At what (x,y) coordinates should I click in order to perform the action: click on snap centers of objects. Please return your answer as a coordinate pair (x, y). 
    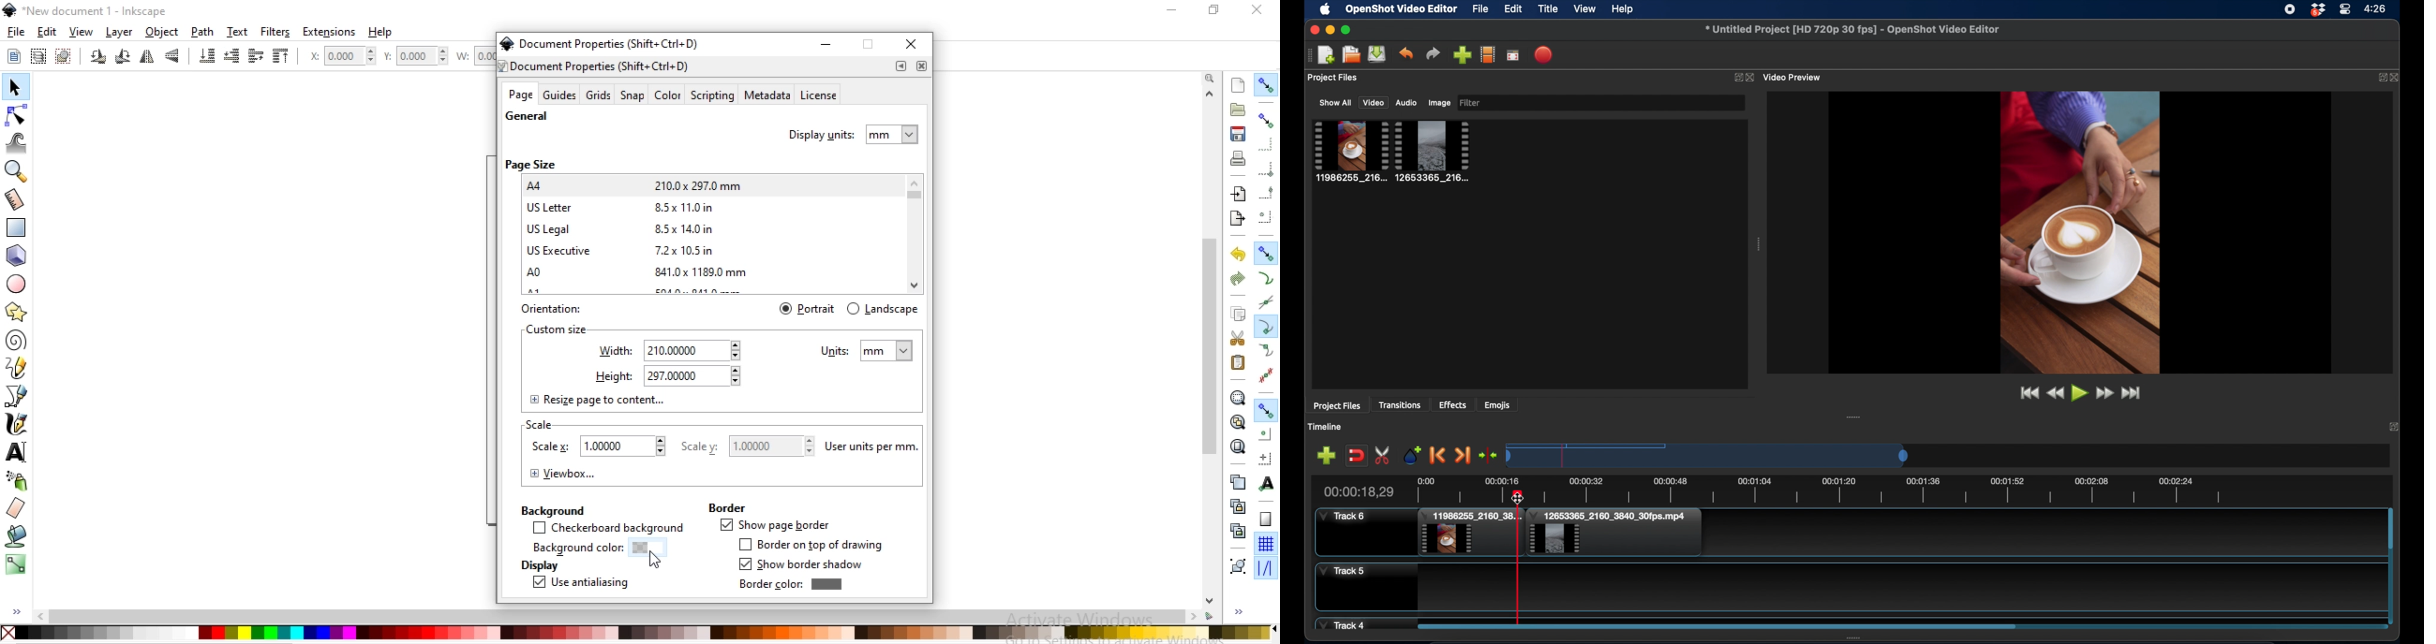
    Looking at the image, I should click on (1265, 434).